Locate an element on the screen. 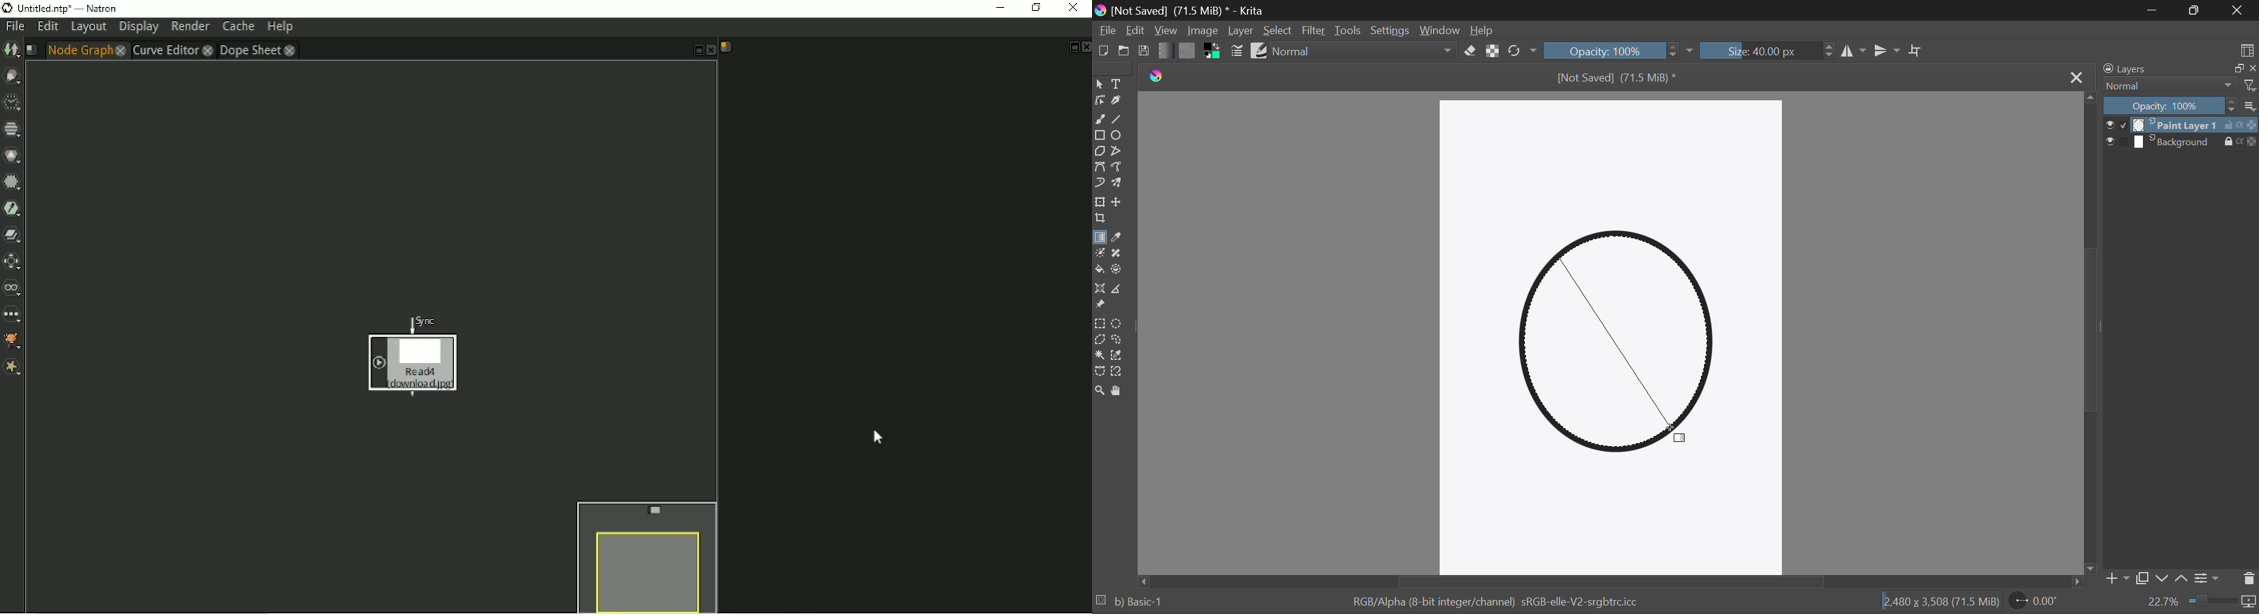 Image resolution: width=2268 pixels, height=616 pixels. Close is located at coordinates (2240, 11).